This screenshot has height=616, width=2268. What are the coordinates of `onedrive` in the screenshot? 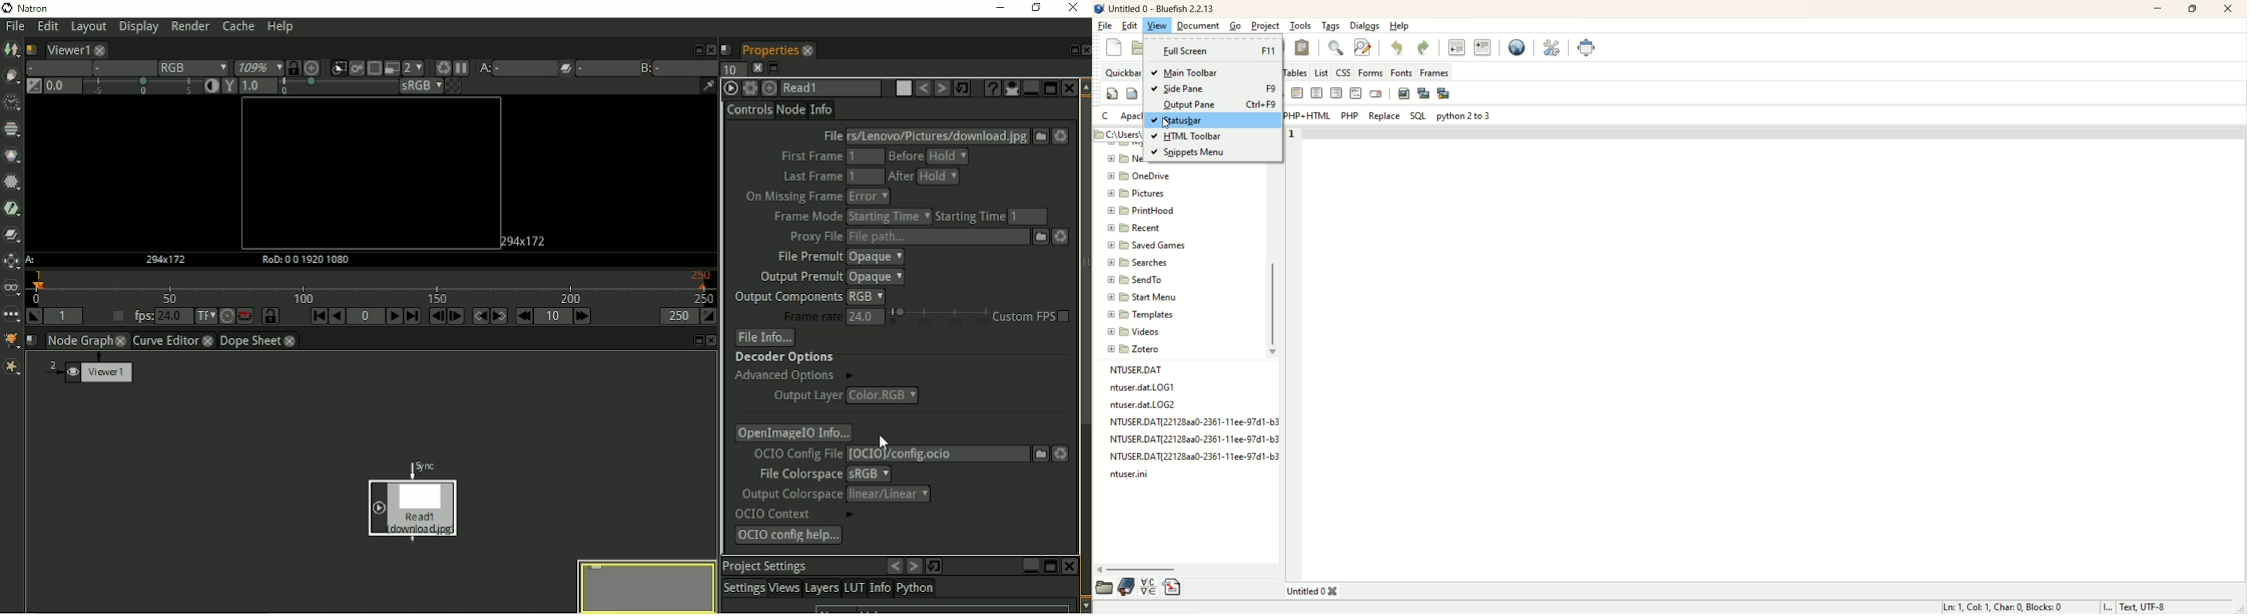 It's located at (1141, 176).